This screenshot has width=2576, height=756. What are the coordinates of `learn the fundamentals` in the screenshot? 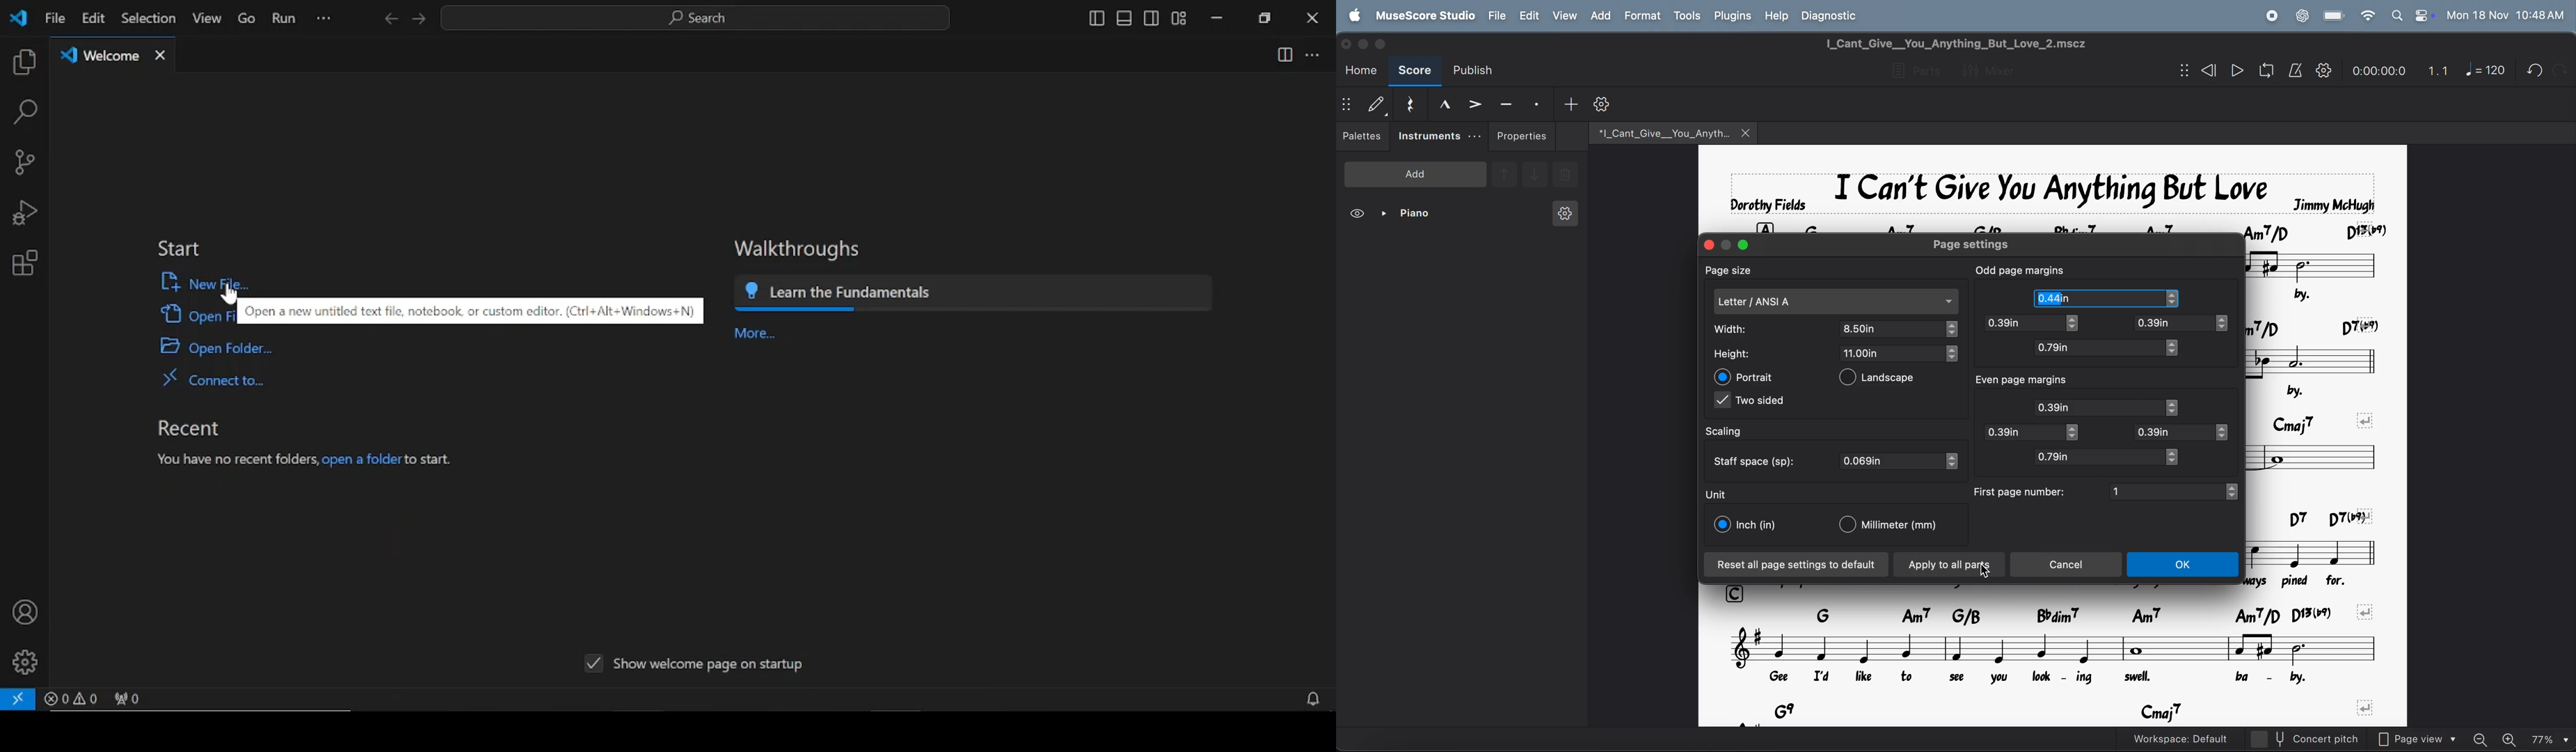 It's located at (971, 295).